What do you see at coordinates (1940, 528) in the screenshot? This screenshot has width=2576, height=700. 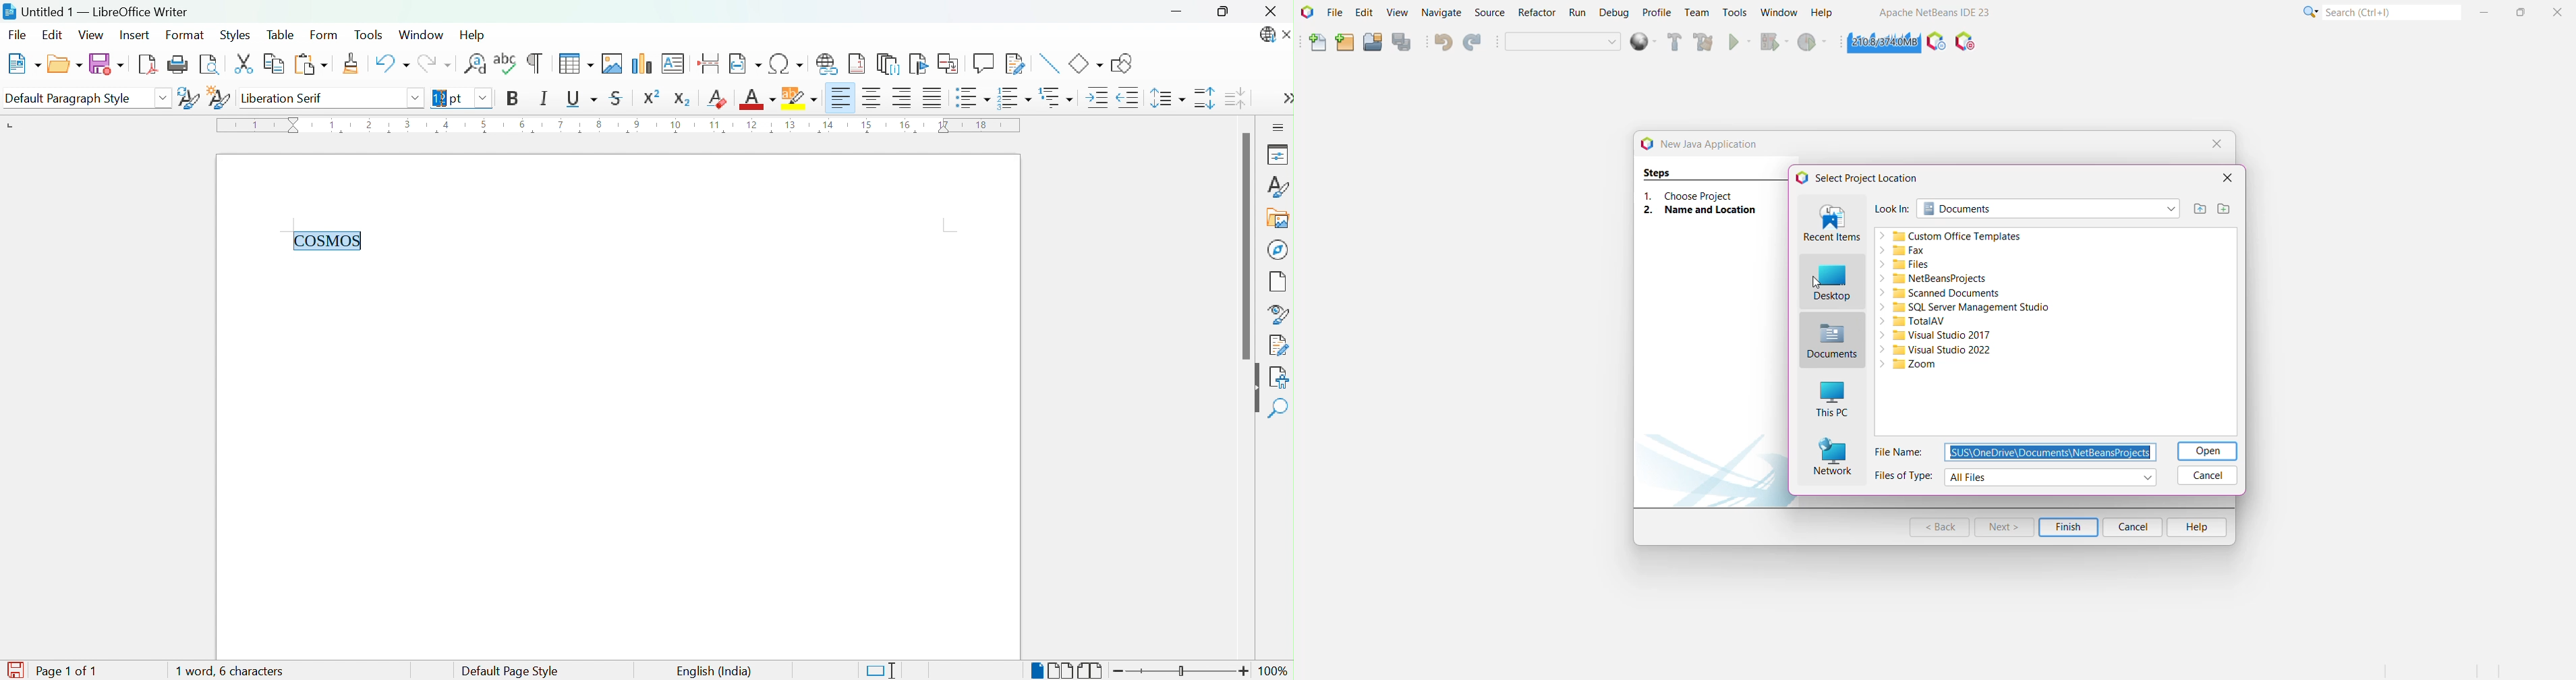 I see `Back` at bounding box center [1940, 528].